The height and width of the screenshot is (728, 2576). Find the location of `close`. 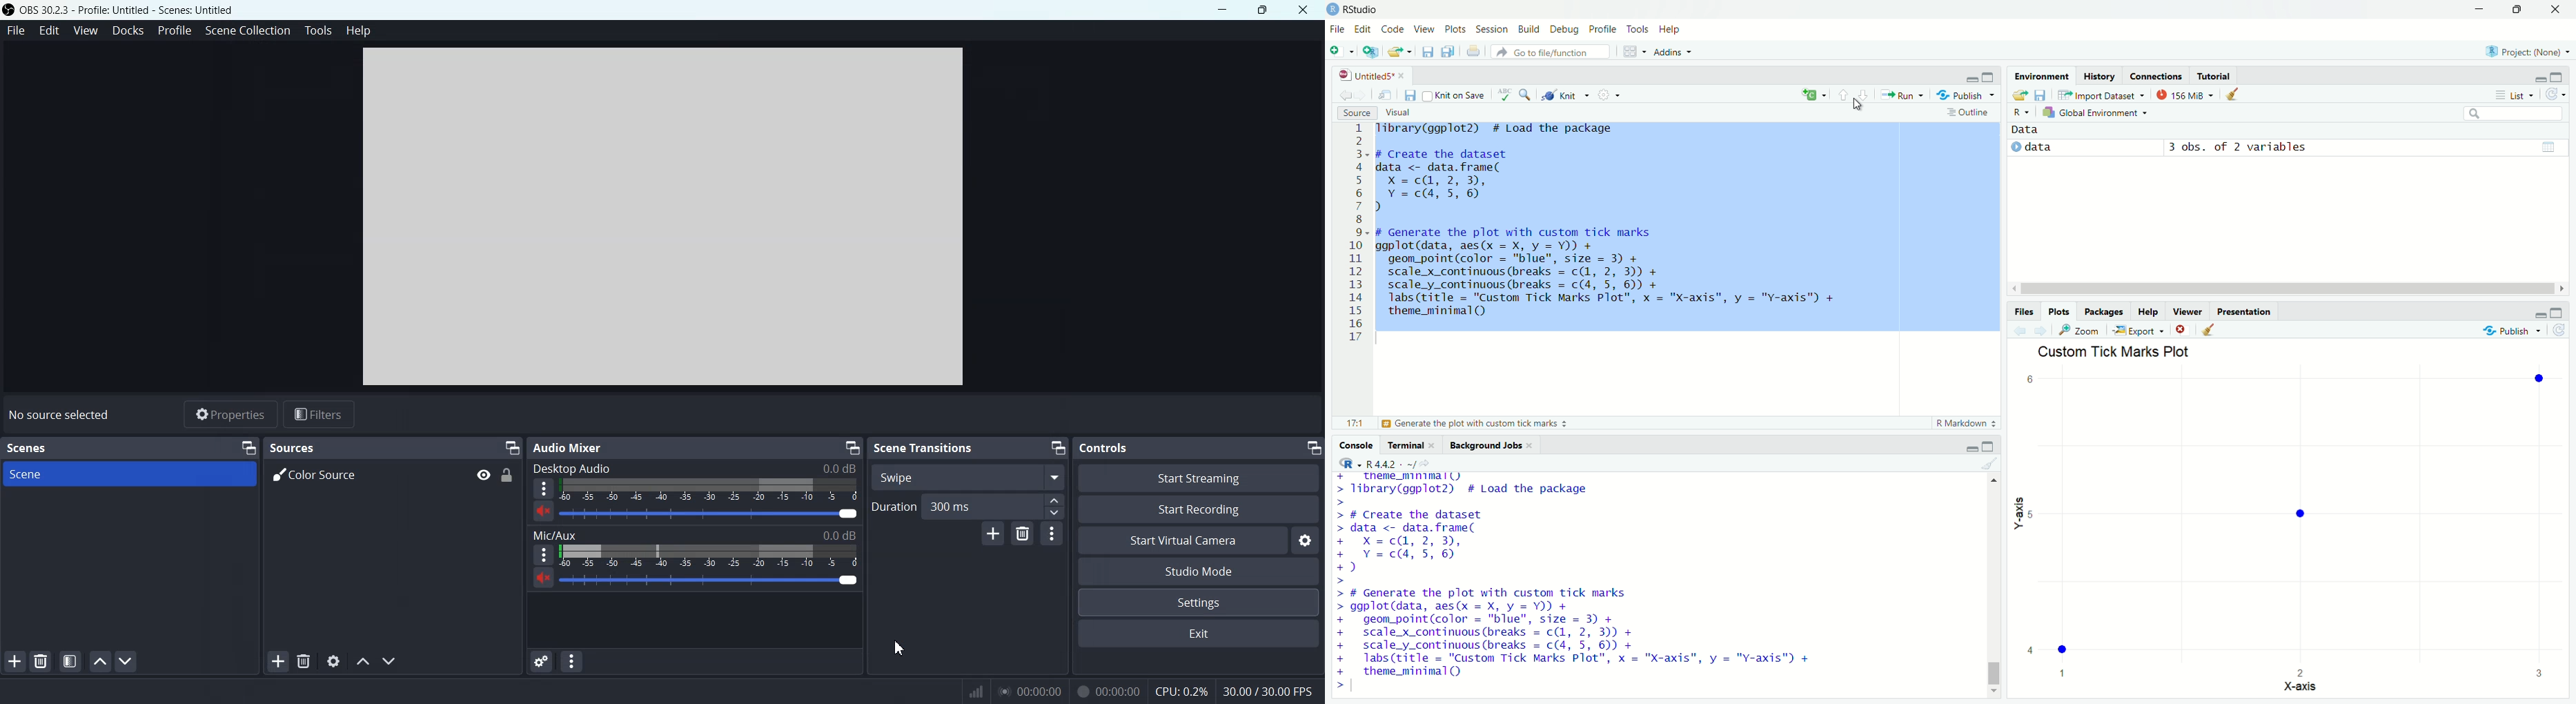

close is located at coordinates (1437, 445).